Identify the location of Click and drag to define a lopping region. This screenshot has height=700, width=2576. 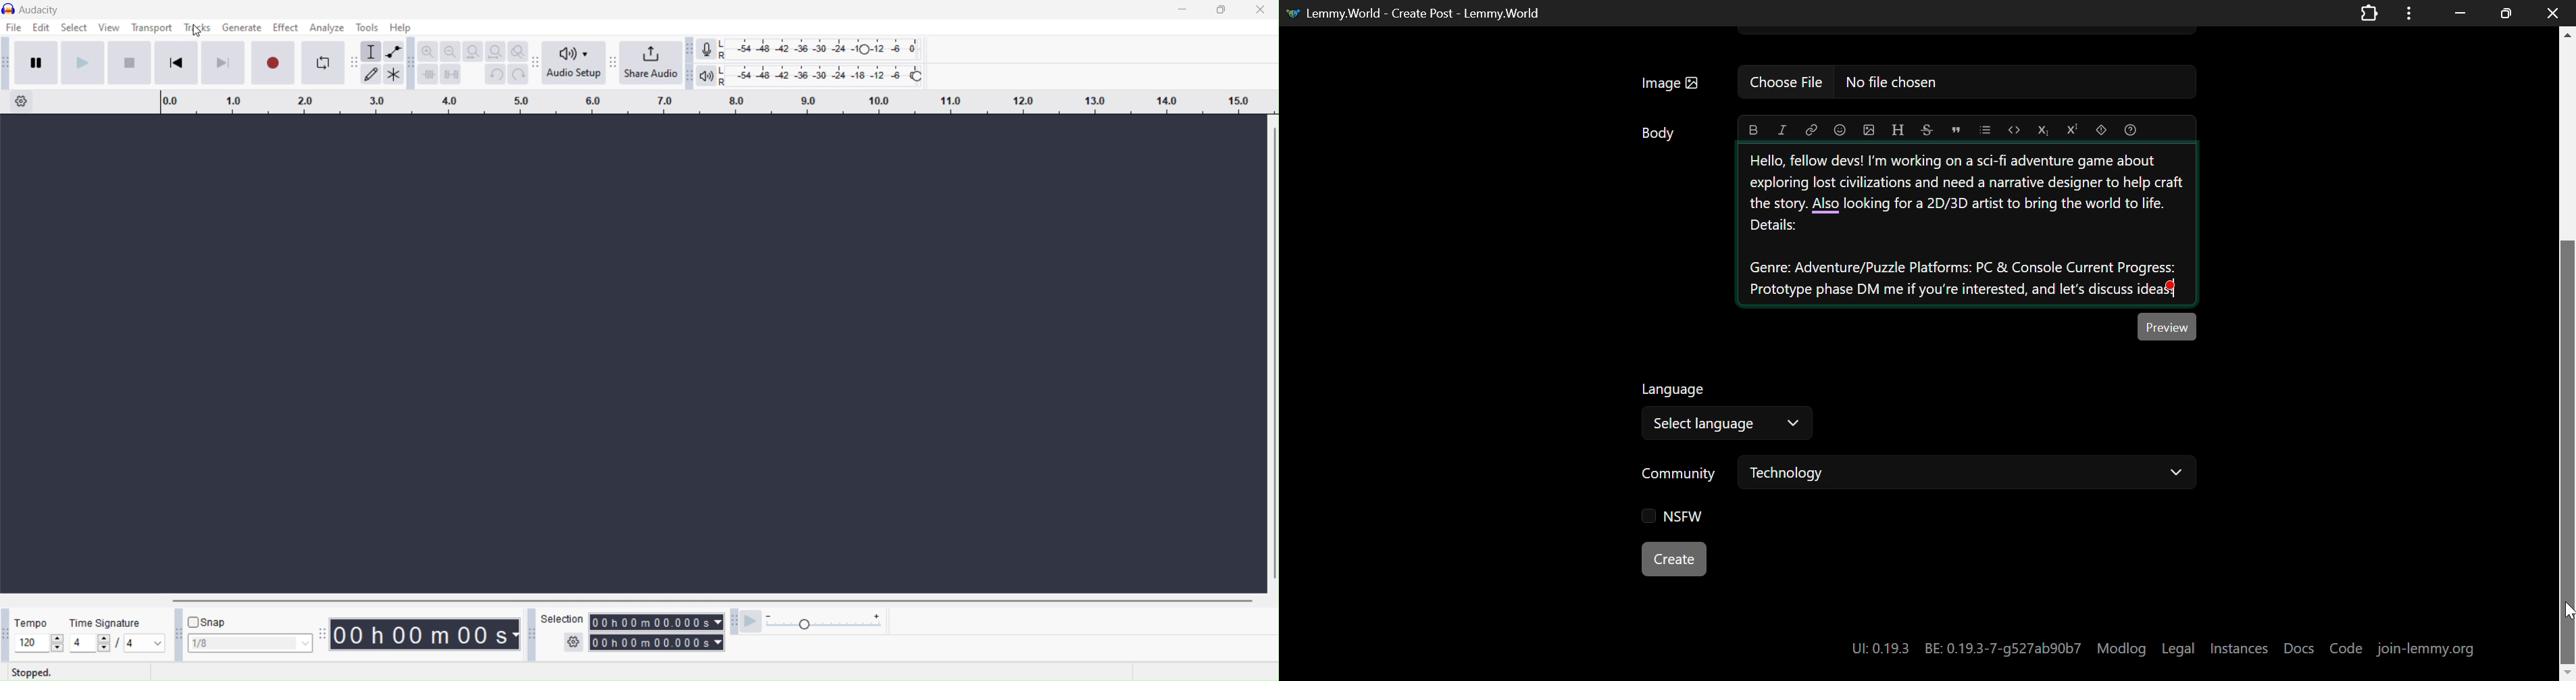
(648, 103).